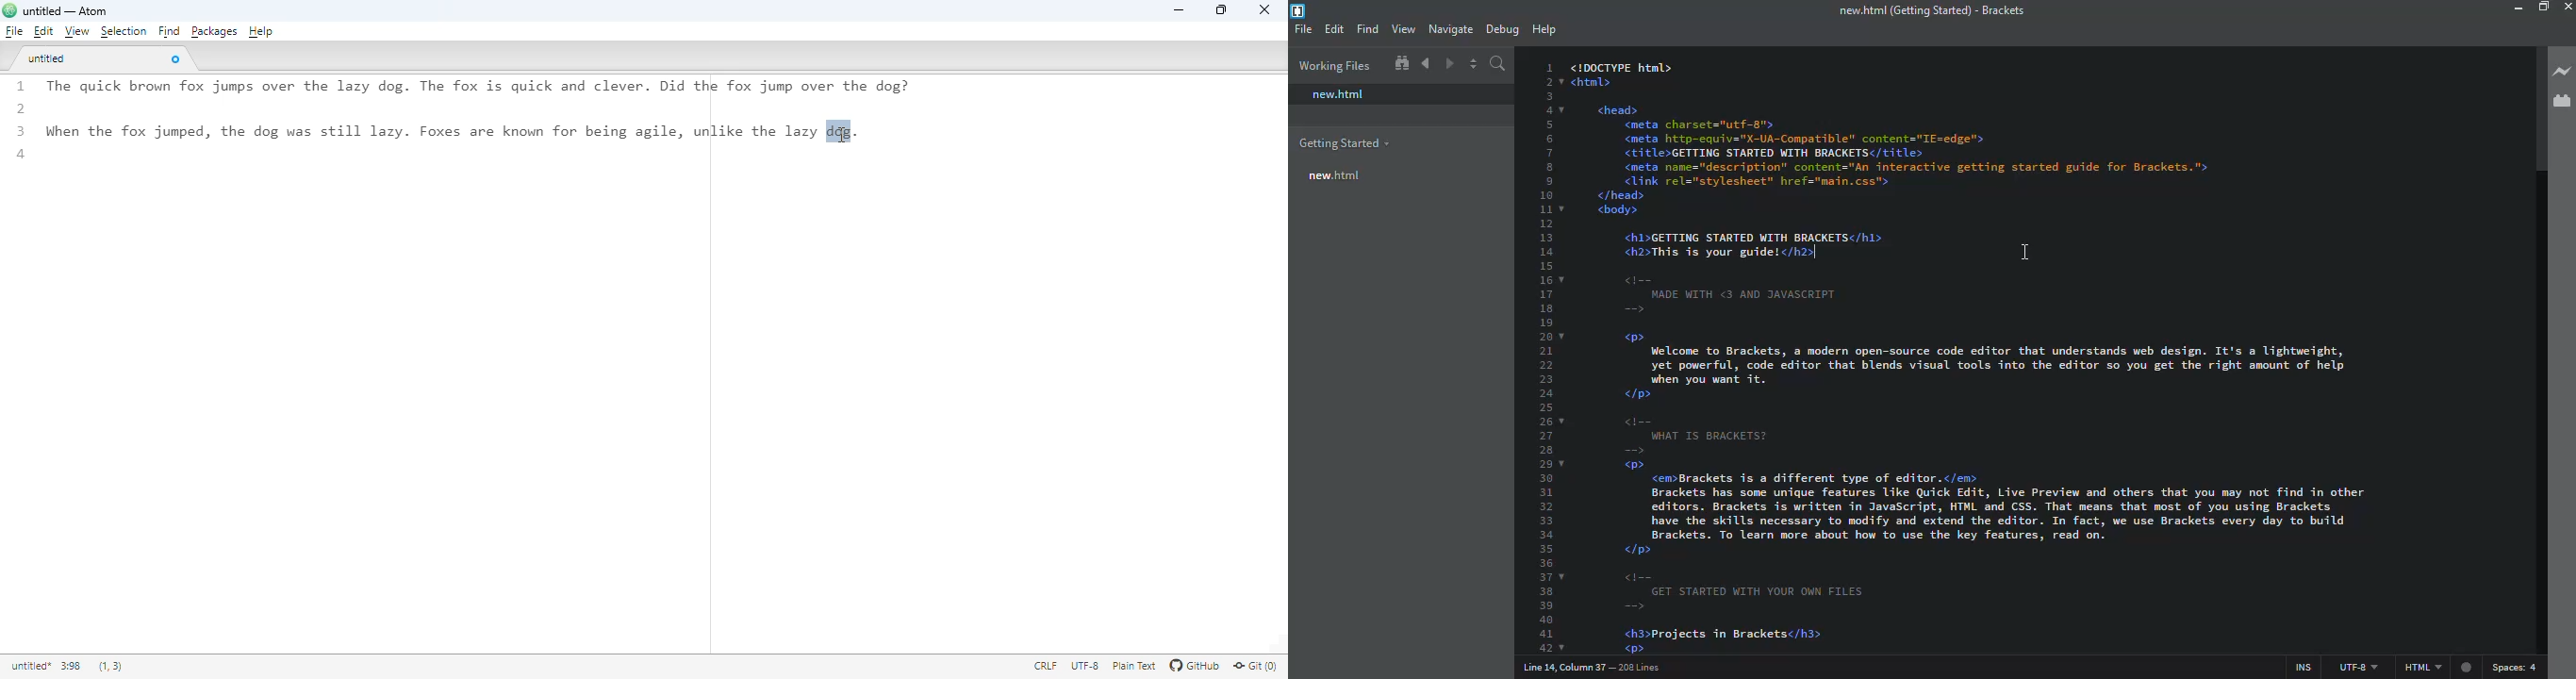 The width and height of the screenshot is (2576, 700). I want to click on split editor, so click(1472, 63).